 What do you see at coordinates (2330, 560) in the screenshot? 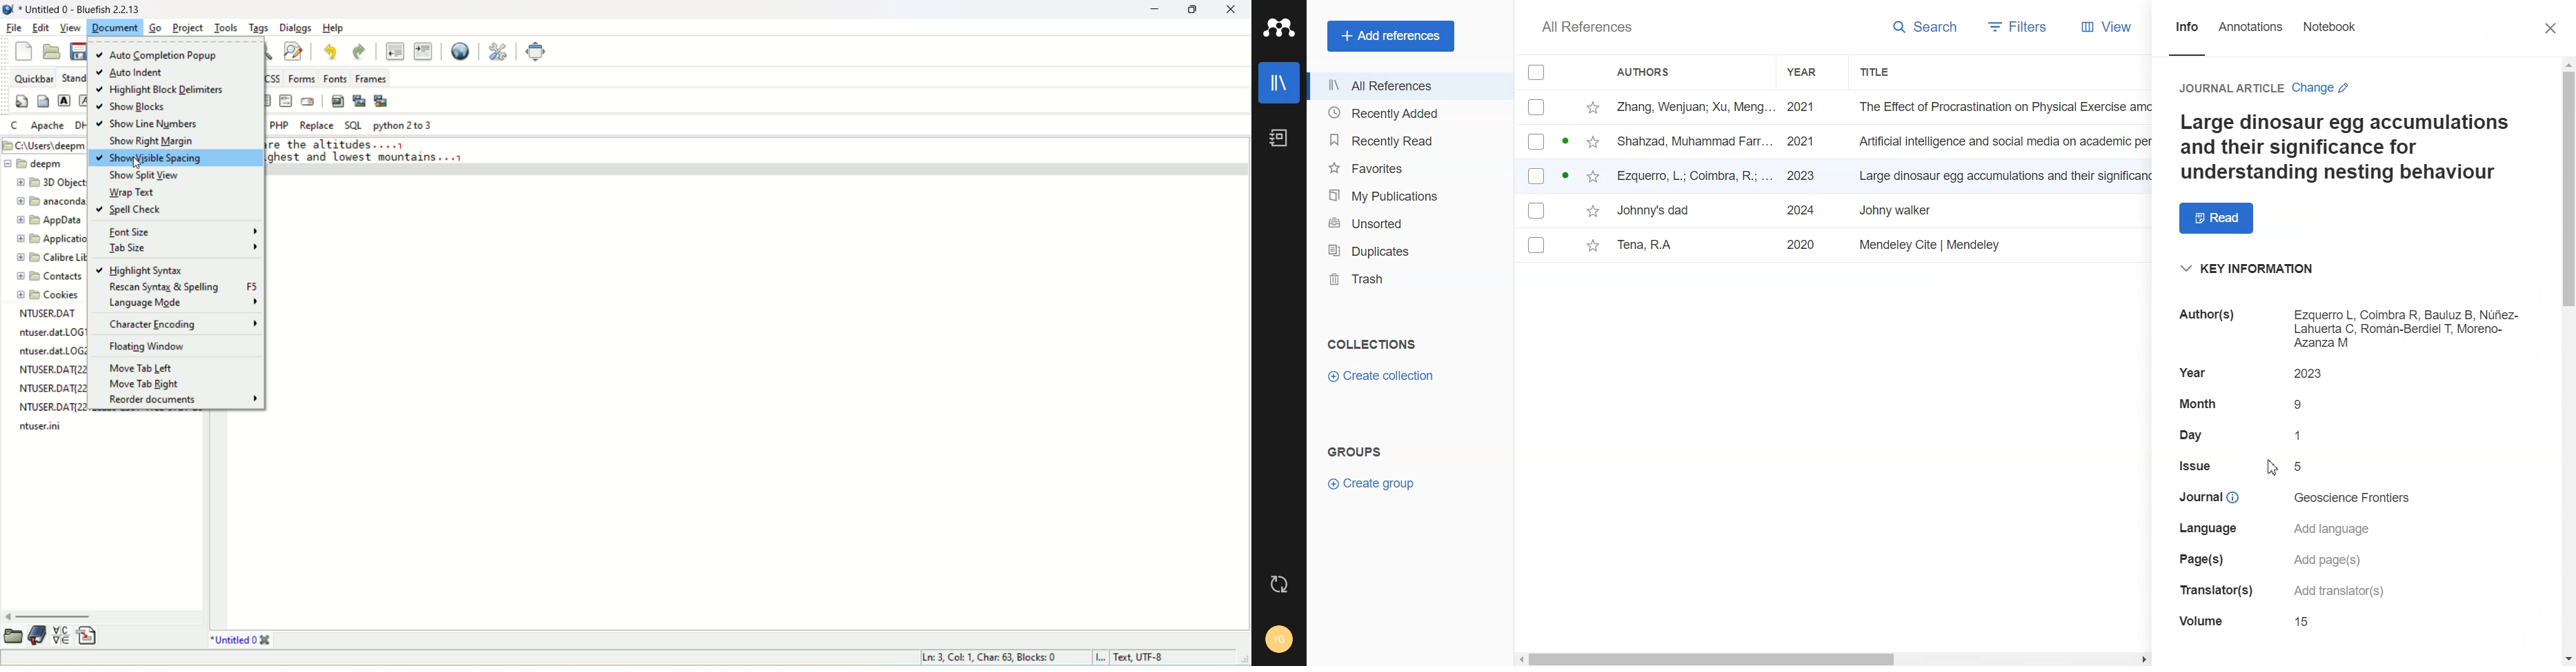
I see `details` at bounding box center [2330, 560].